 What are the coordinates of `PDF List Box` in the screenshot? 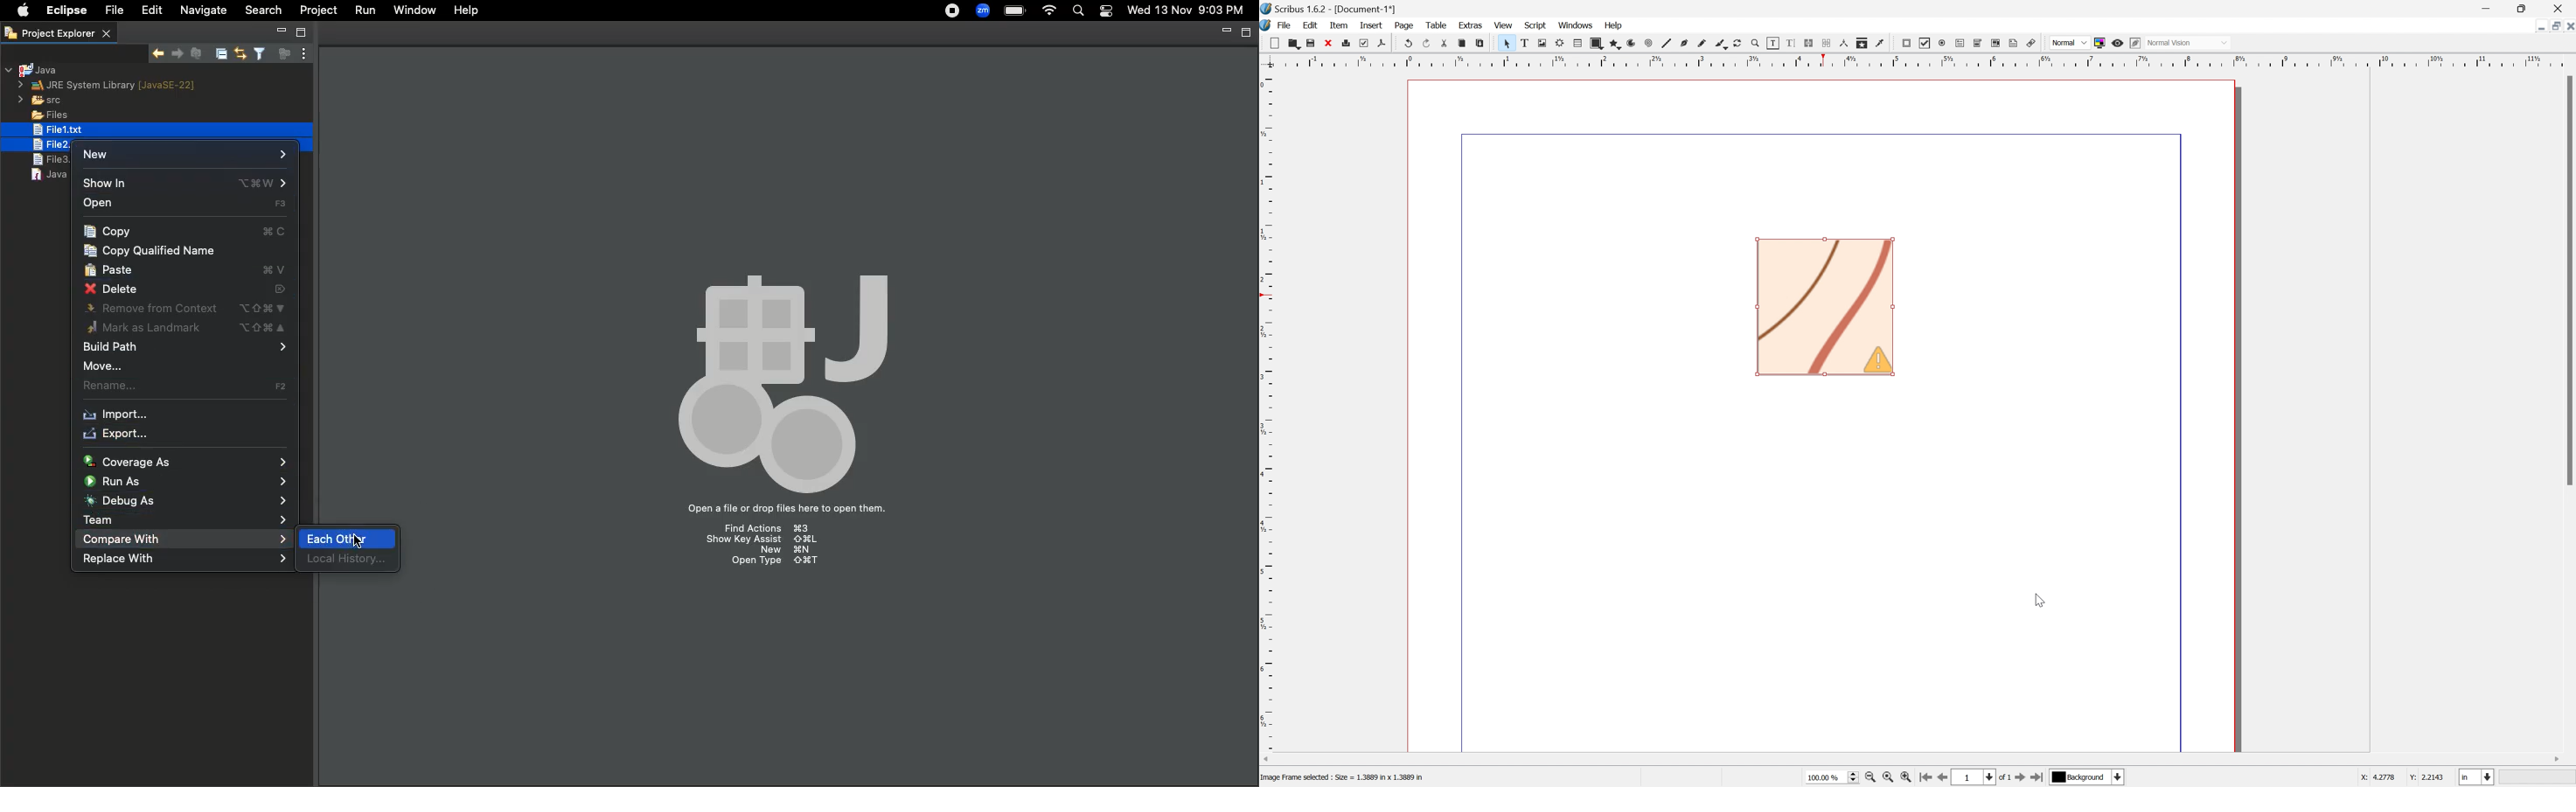 It's located at (1998, 44).